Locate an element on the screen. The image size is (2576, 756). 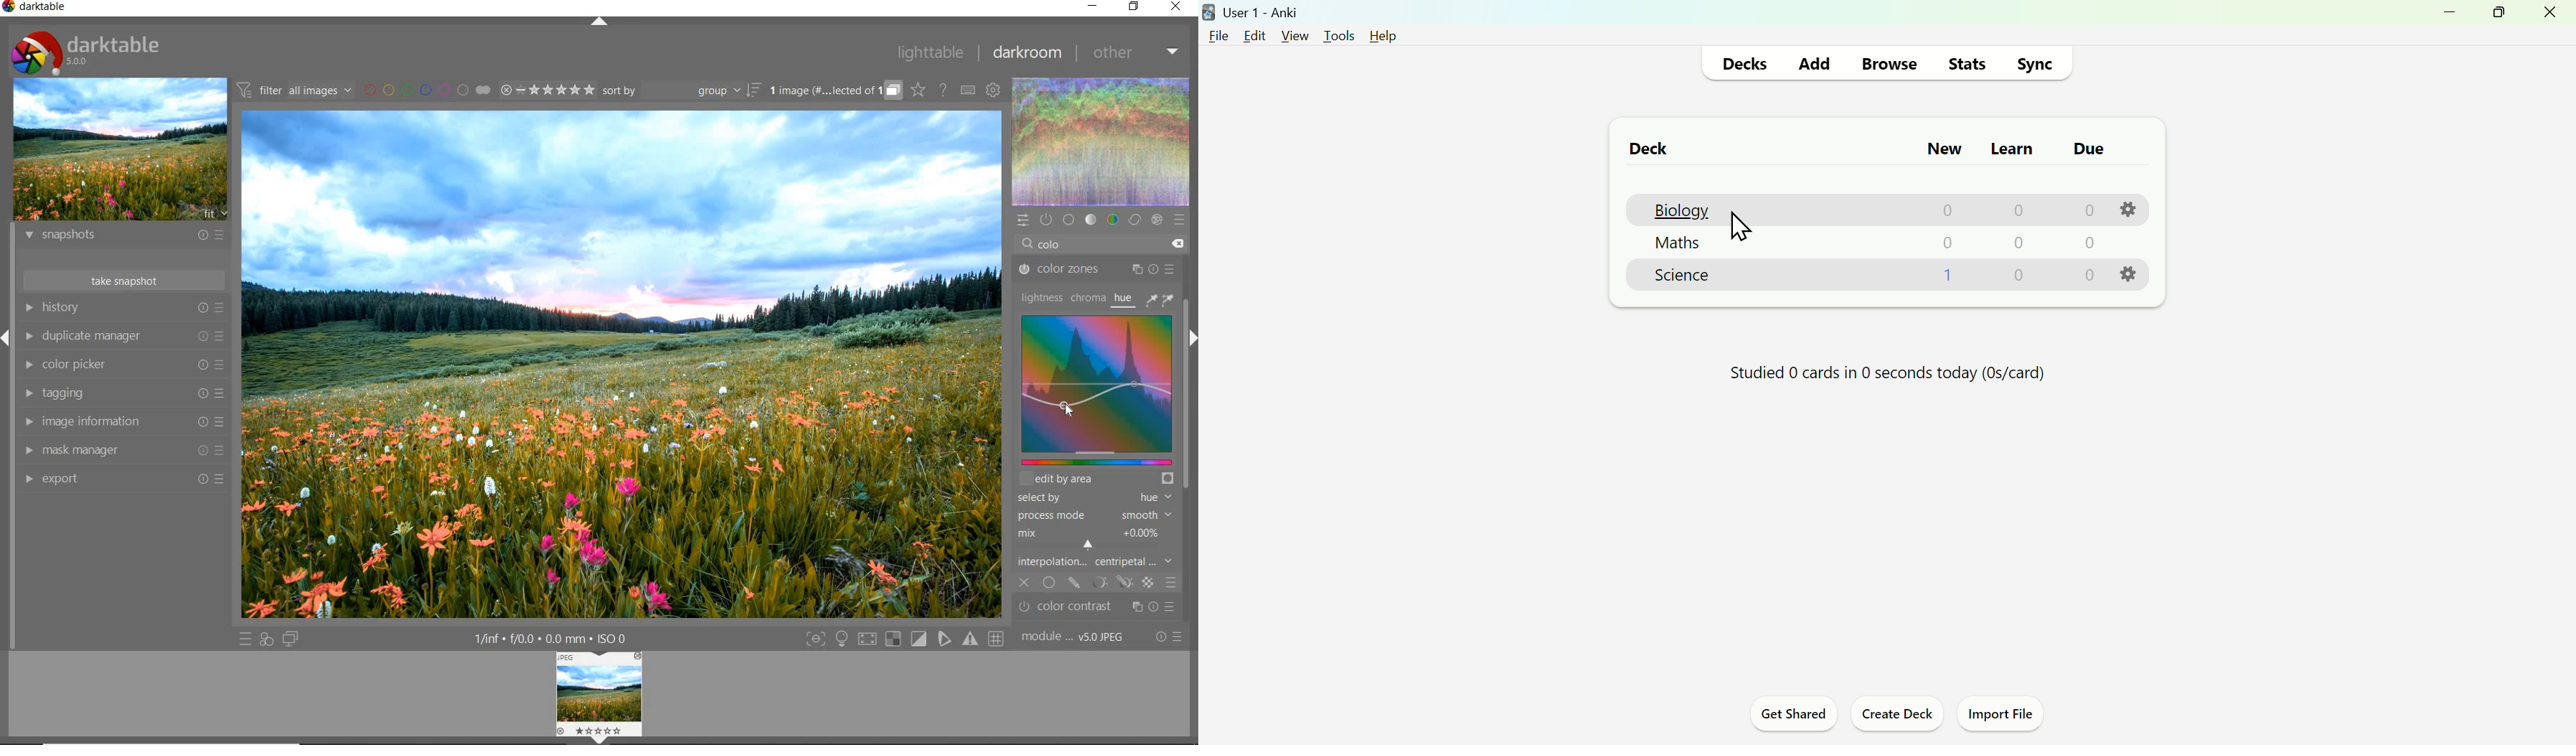
other is located at coordinates (1138, 52).